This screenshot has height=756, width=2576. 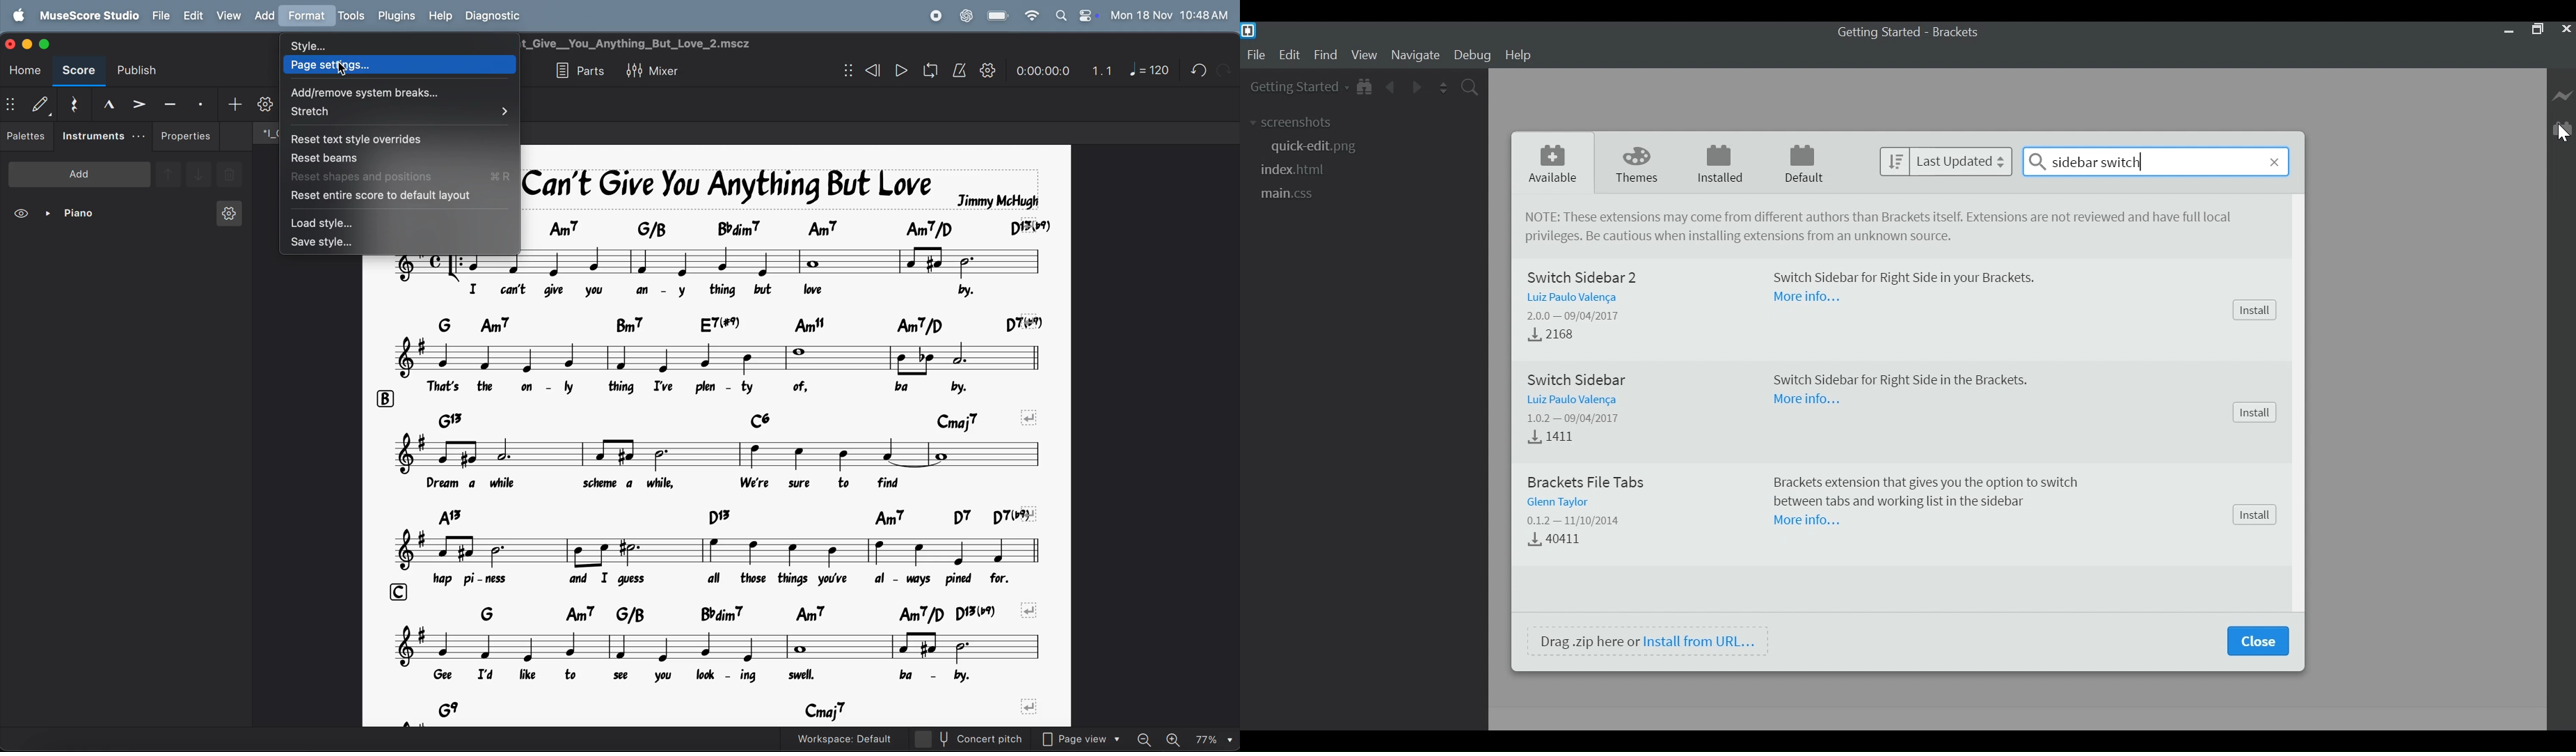 I want to click on Installed, so click(x=1717, y=163).